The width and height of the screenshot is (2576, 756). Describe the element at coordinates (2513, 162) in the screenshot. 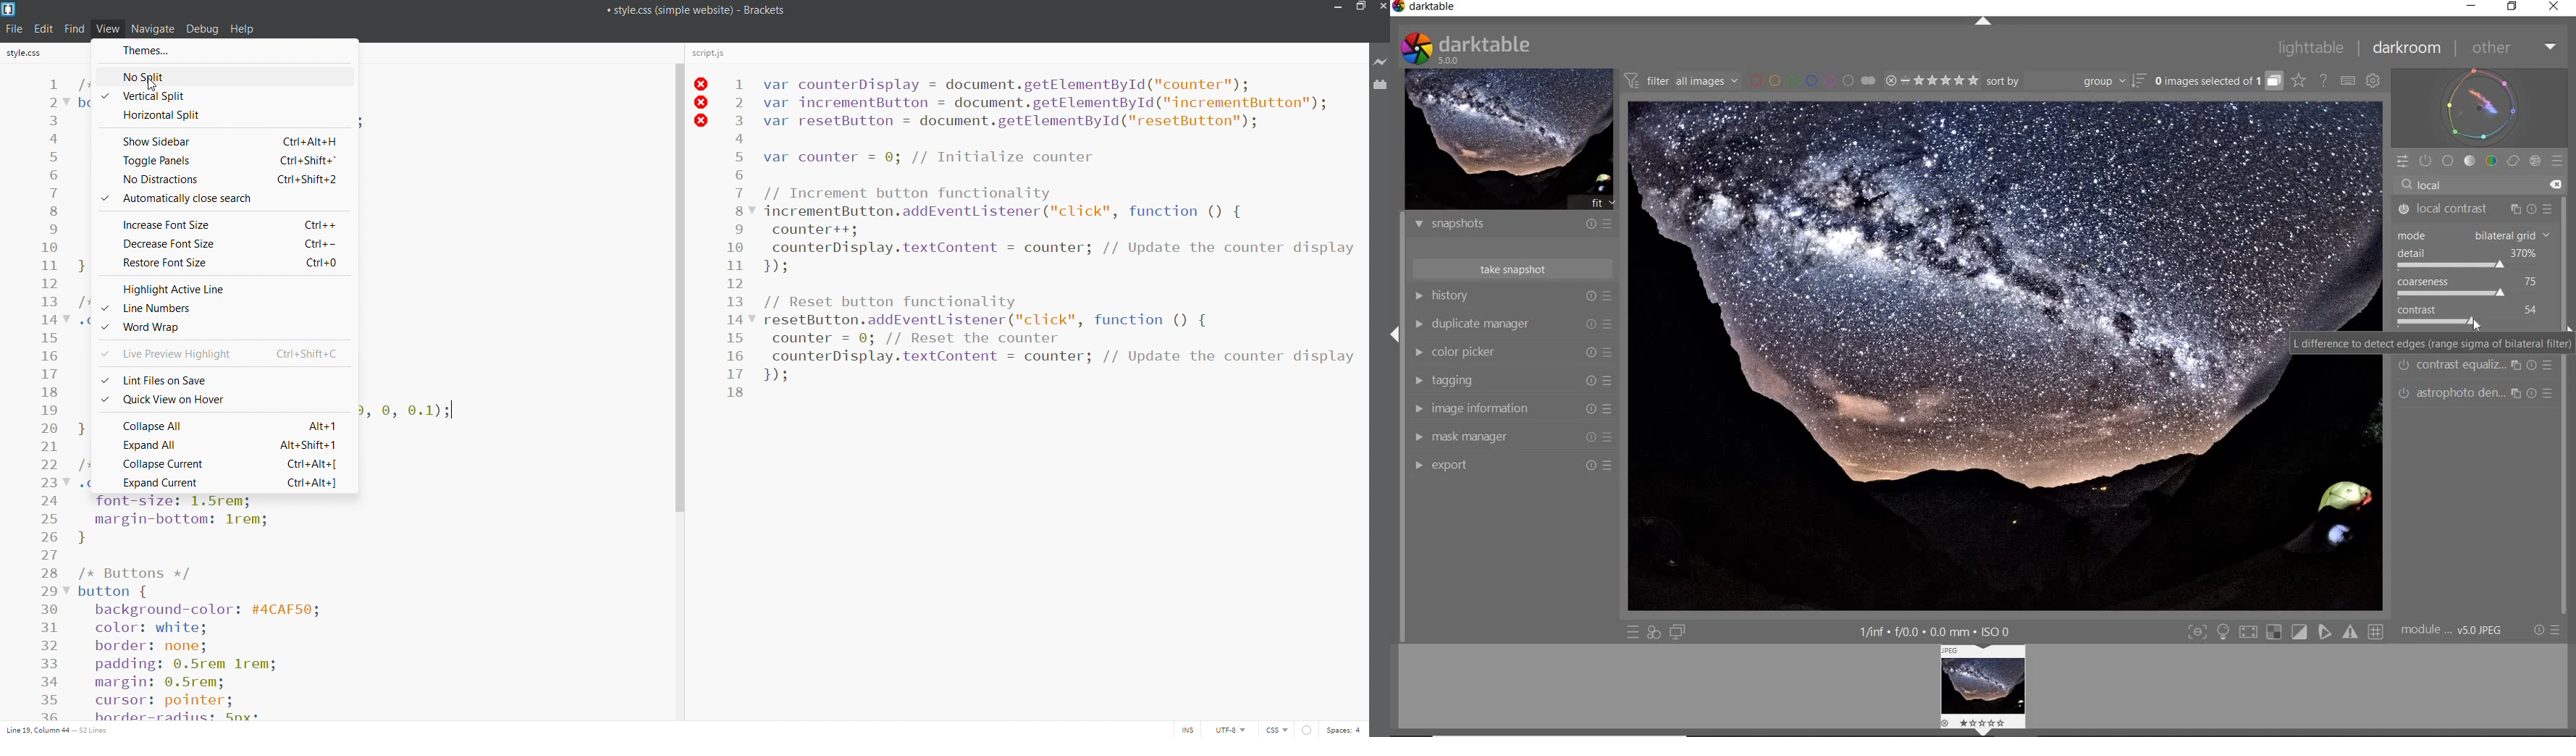

I see `CORRECT` at that location.